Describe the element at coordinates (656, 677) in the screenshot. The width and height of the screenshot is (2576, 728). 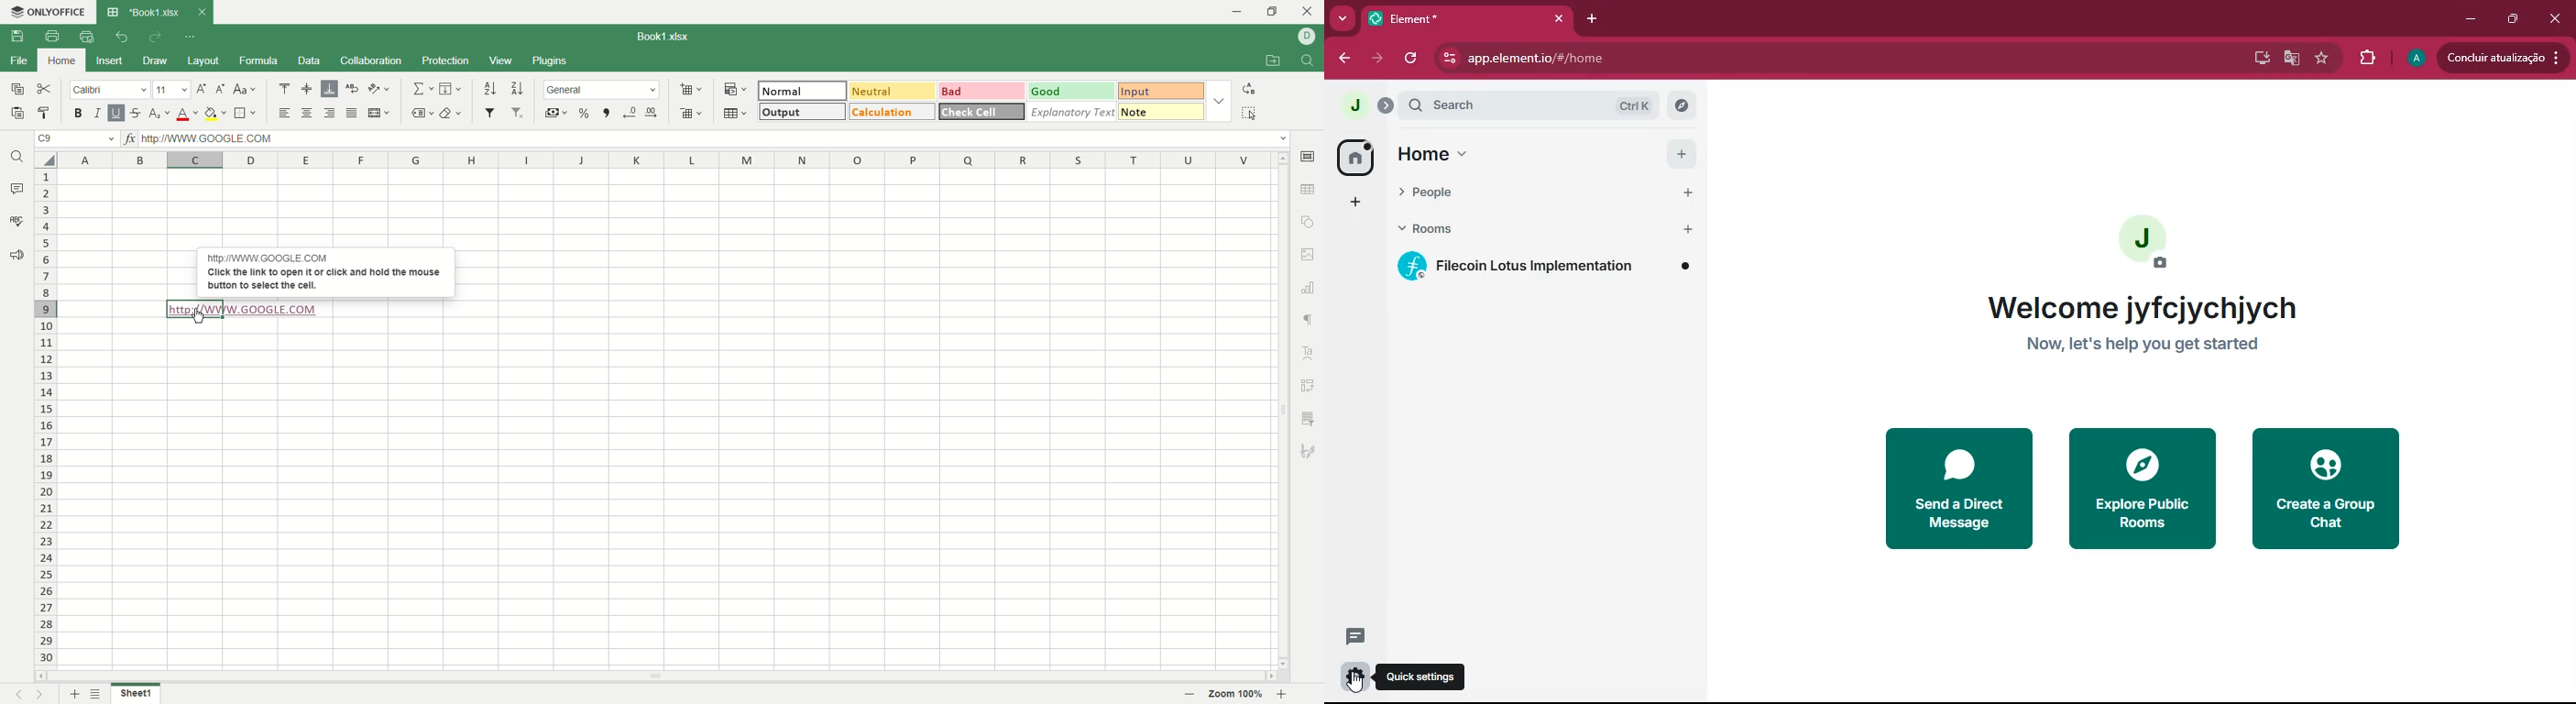
I see `horizontal scroll bar` at that location.